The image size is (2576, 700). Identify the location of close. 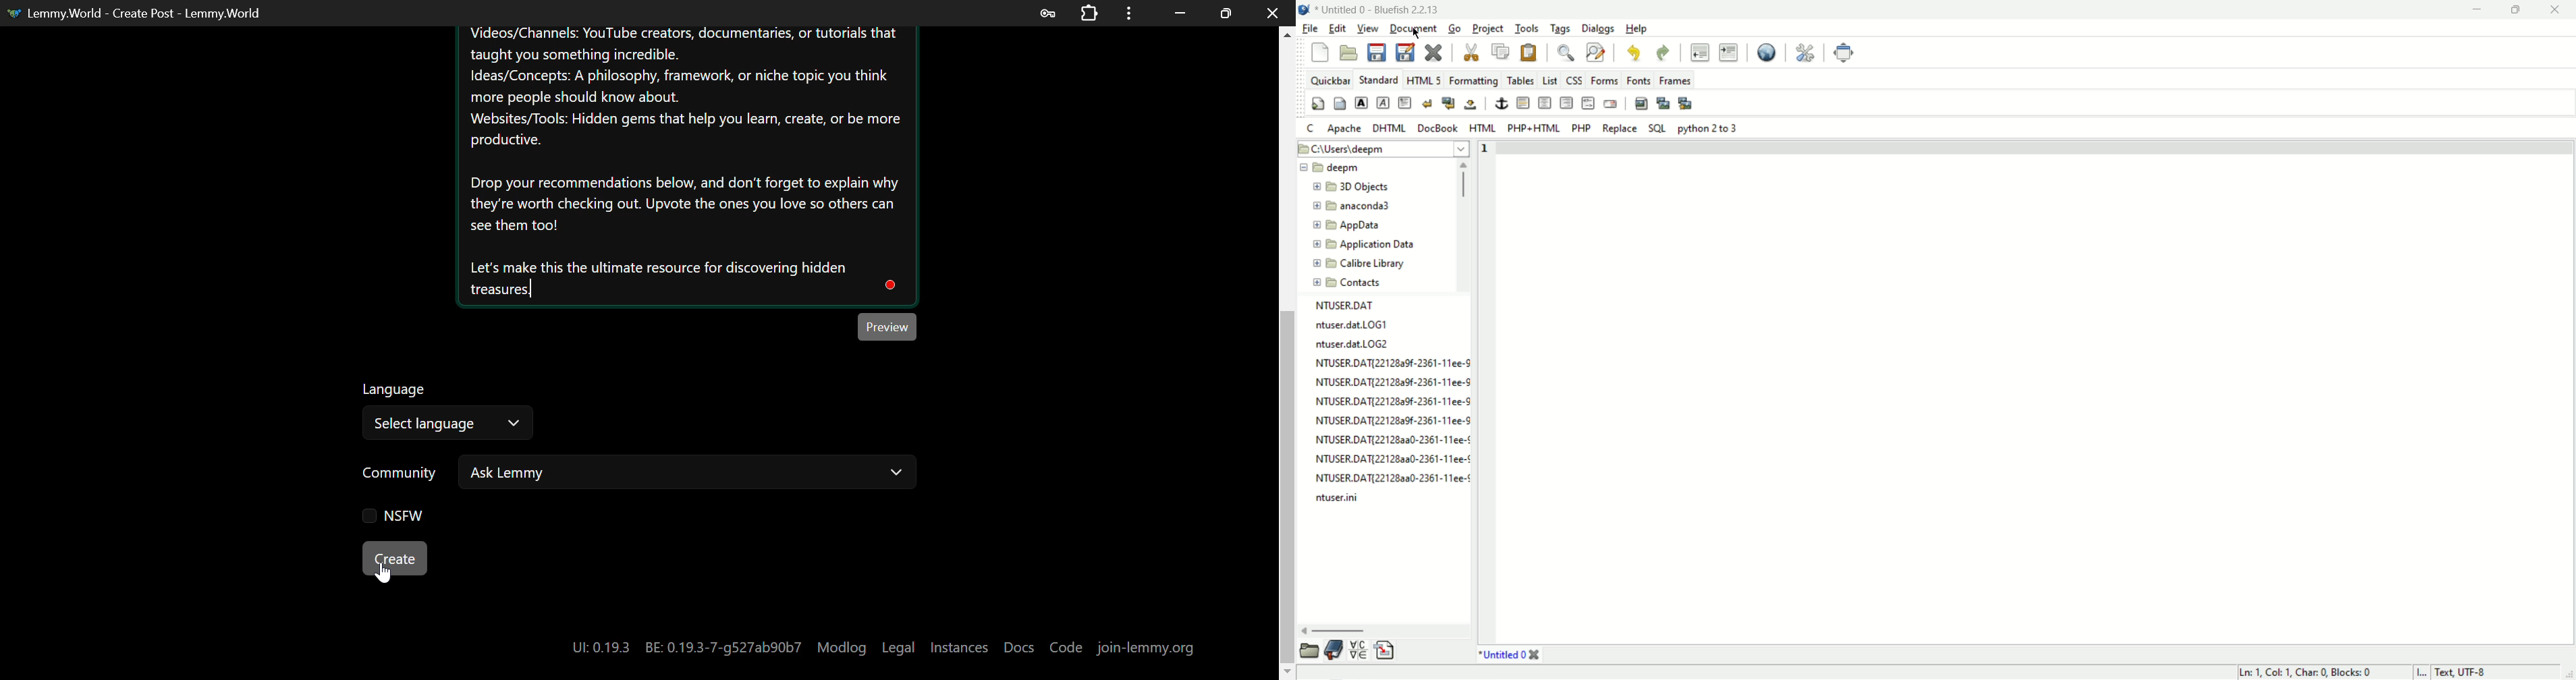
(1434, 51).